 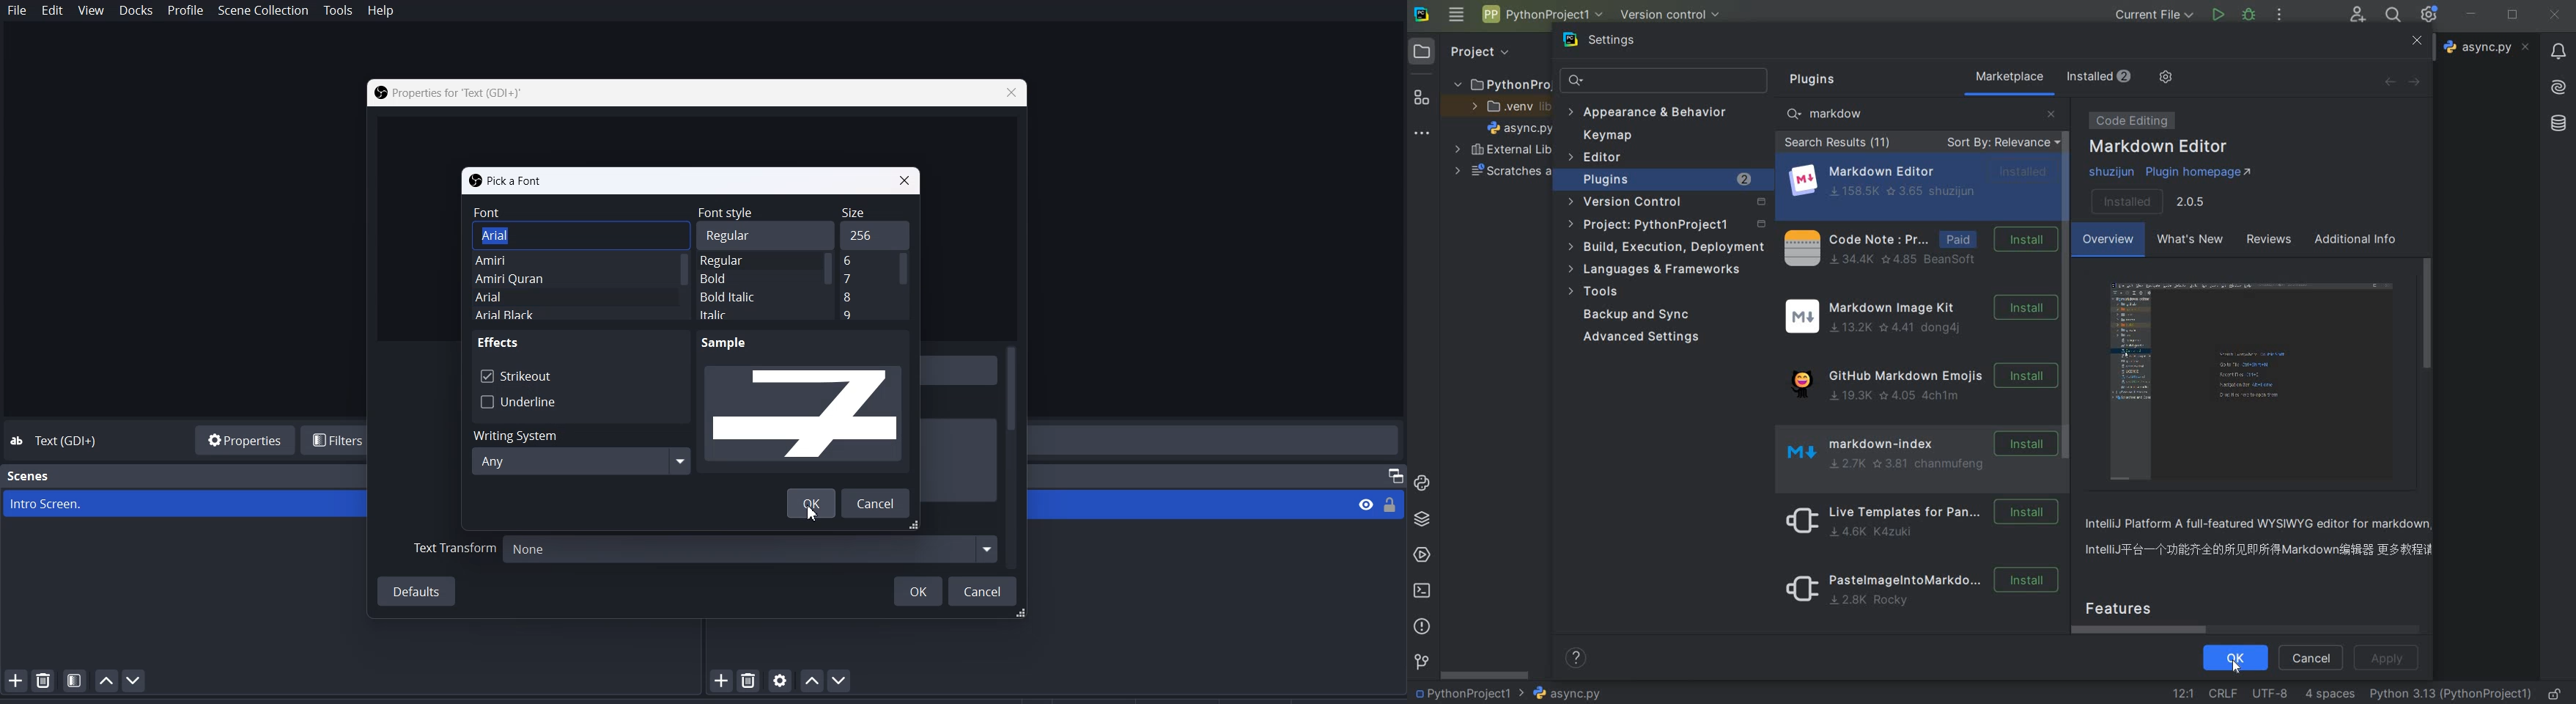 I want to click on Cancel, so click(x=879, y=503).